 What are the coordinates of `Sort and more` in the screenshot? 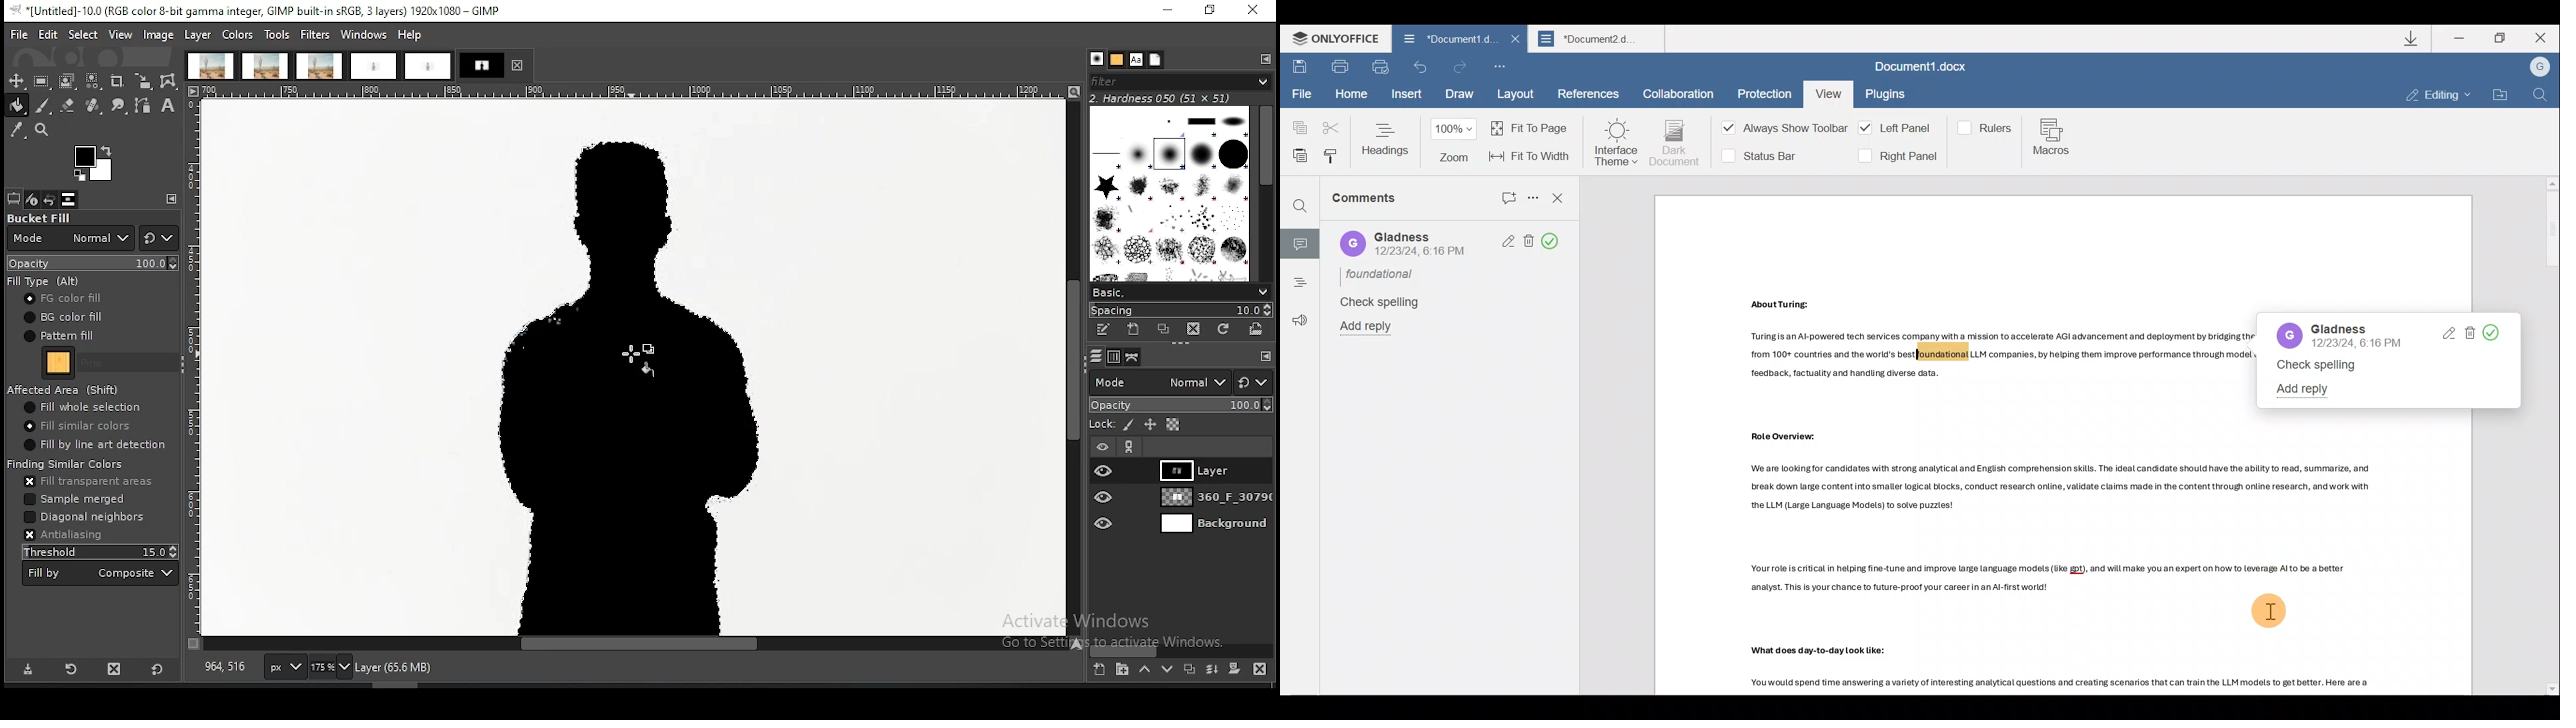 It's located at (1531, 197).